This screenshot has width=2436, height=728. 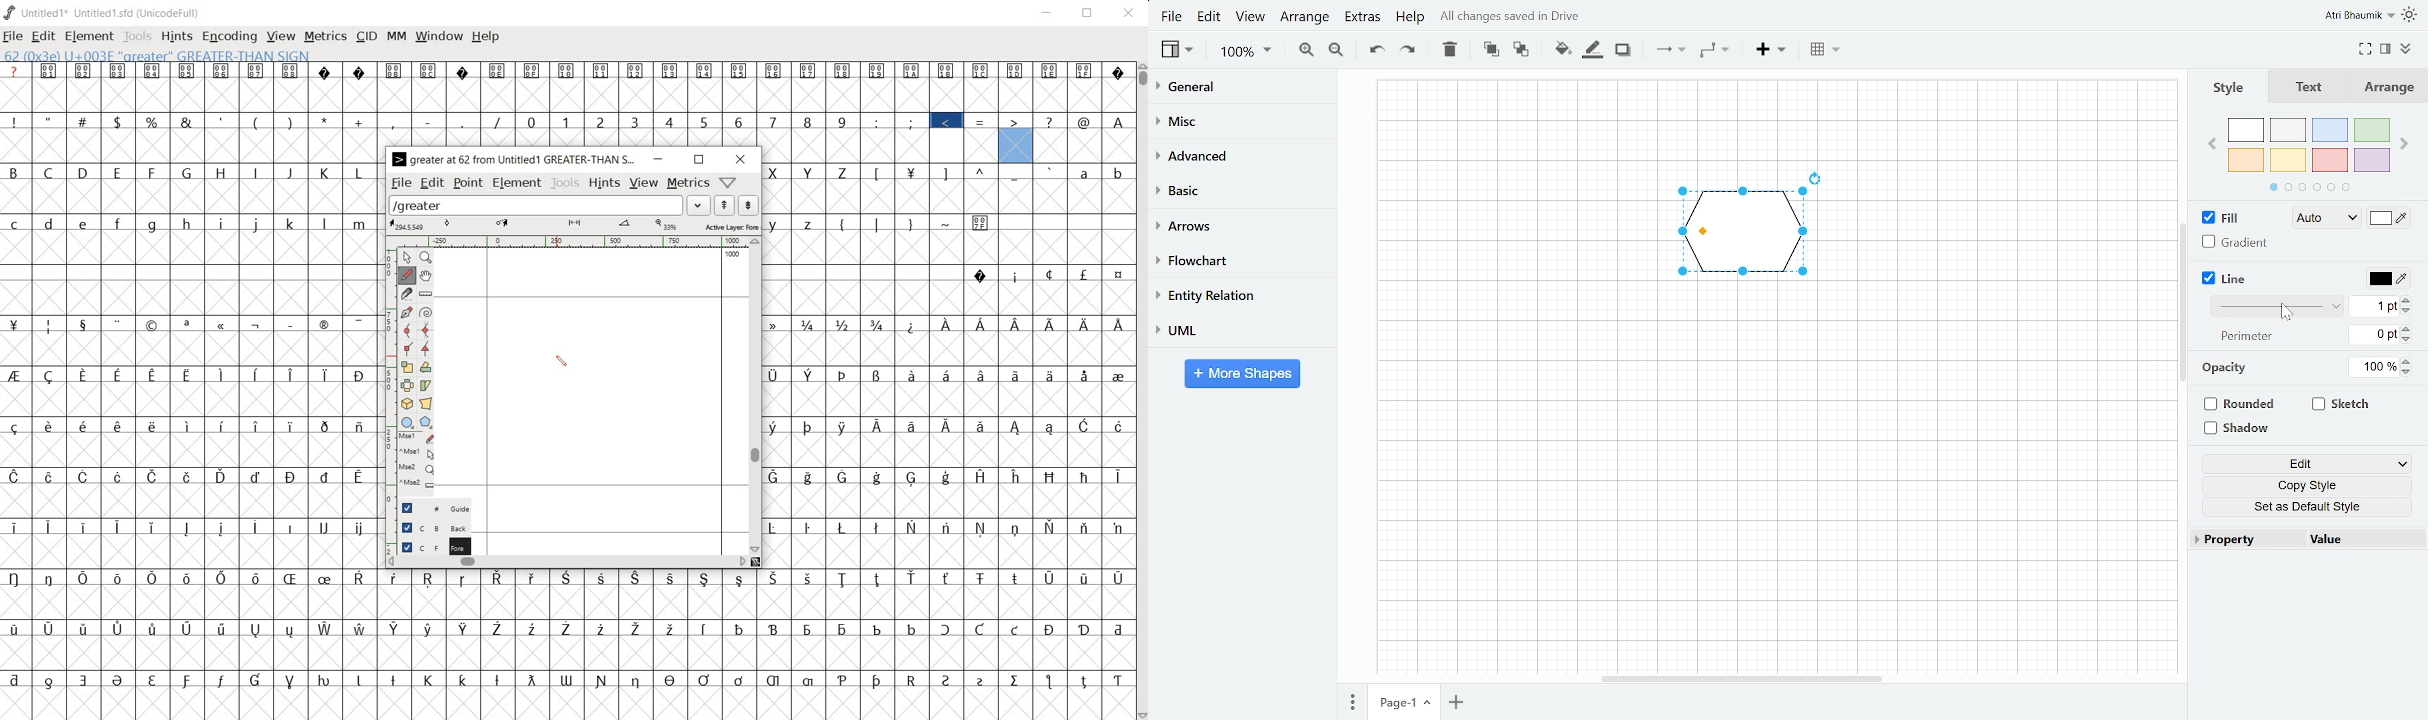 What do you see at coordinates (1248, 17) in the screenshot?
I see `View` at bounding box center [1248, 17].